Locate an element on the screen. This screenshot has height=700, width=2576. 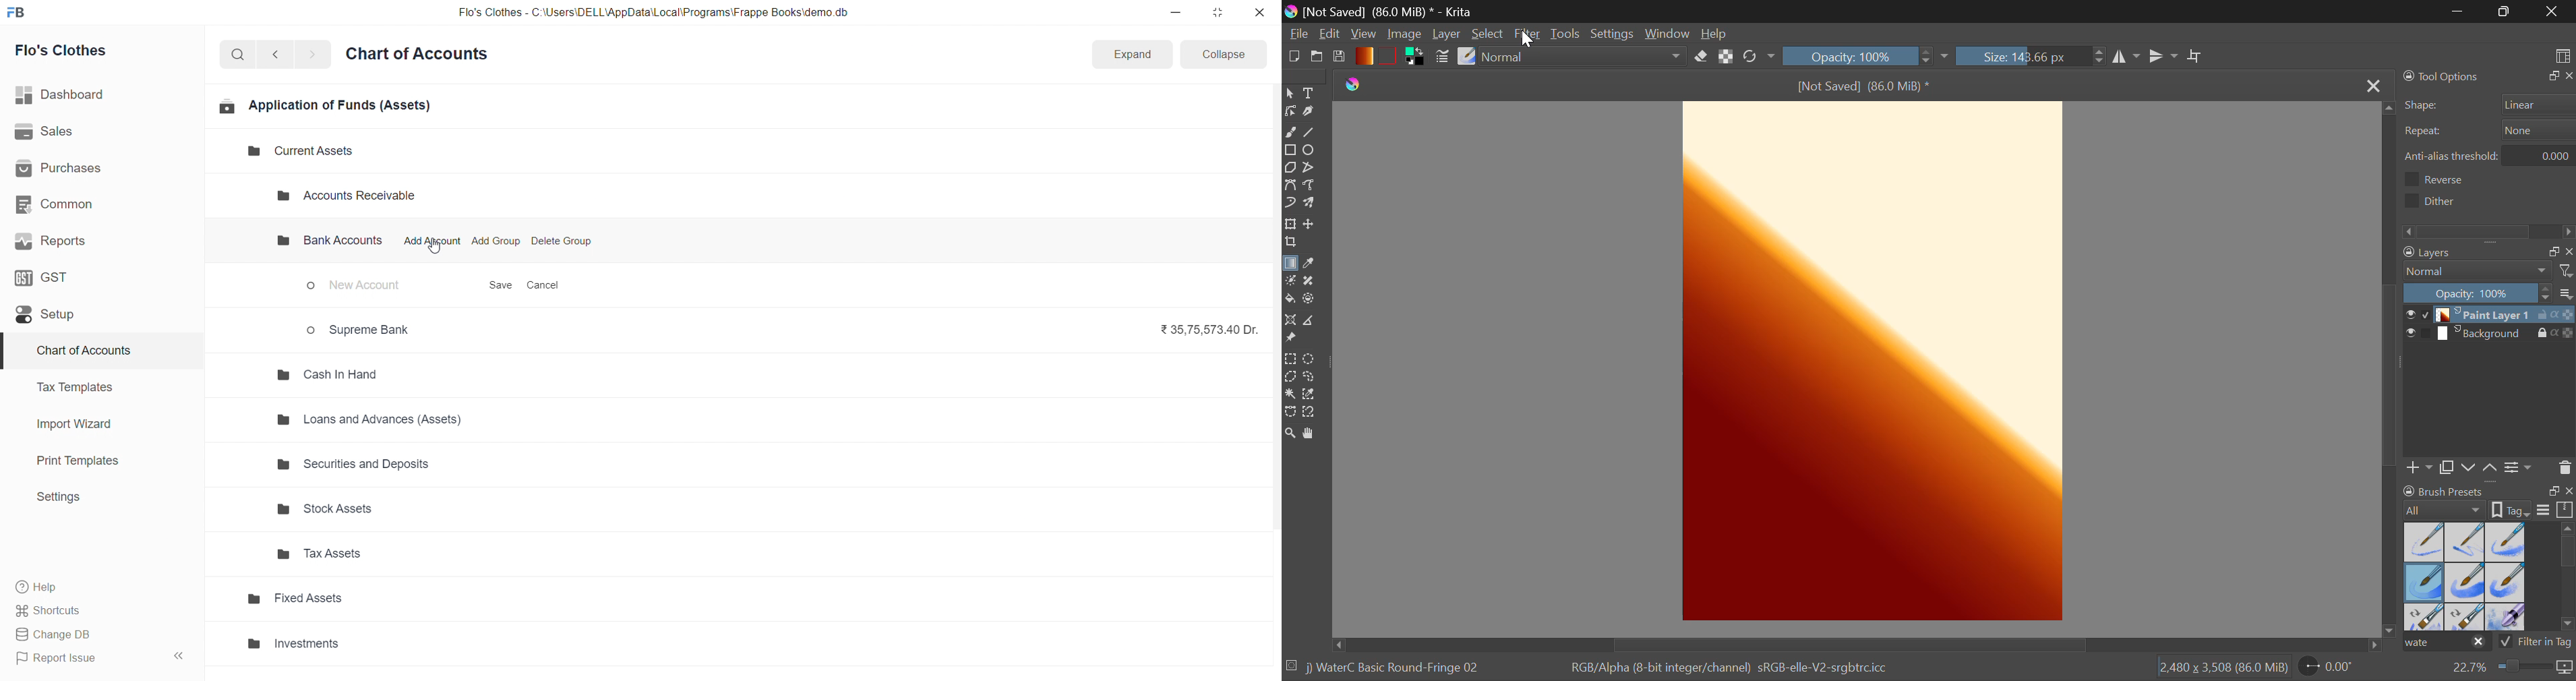
Import Wizard is located at coordinates (95, 424).